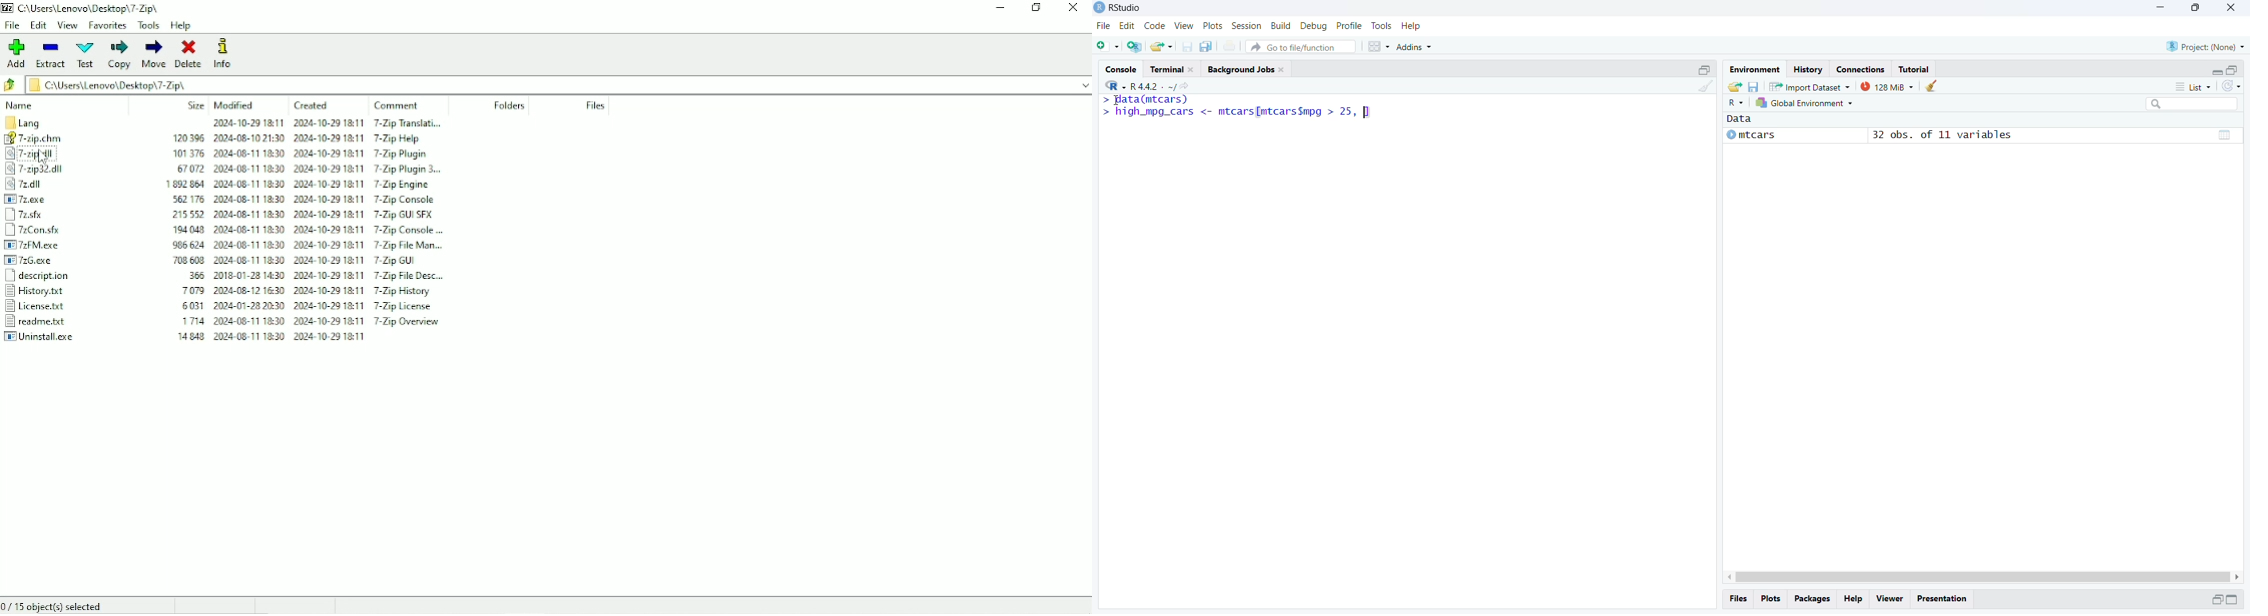 The height and width of the screenshot is (616, 2268). I want to click on License.txt, so click(220, 307).